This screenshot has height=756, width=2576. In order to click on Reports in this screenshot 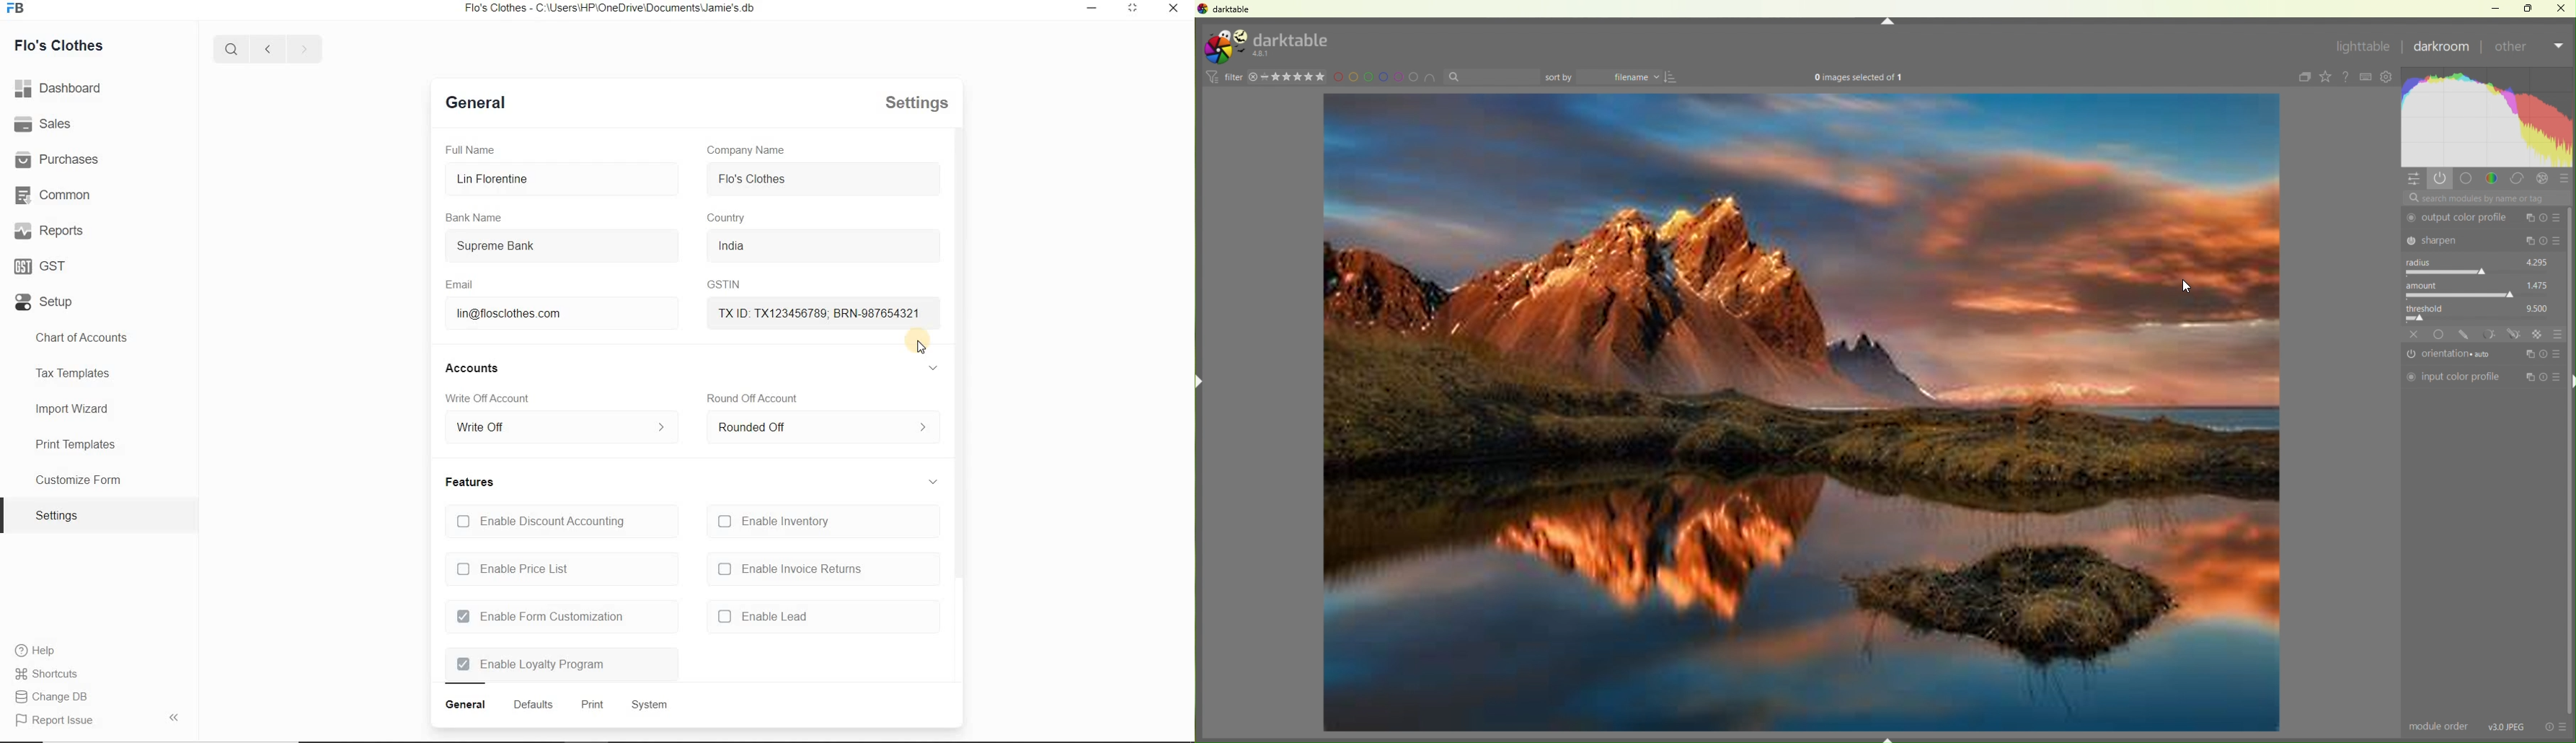, I will do `click(53, 231)`.